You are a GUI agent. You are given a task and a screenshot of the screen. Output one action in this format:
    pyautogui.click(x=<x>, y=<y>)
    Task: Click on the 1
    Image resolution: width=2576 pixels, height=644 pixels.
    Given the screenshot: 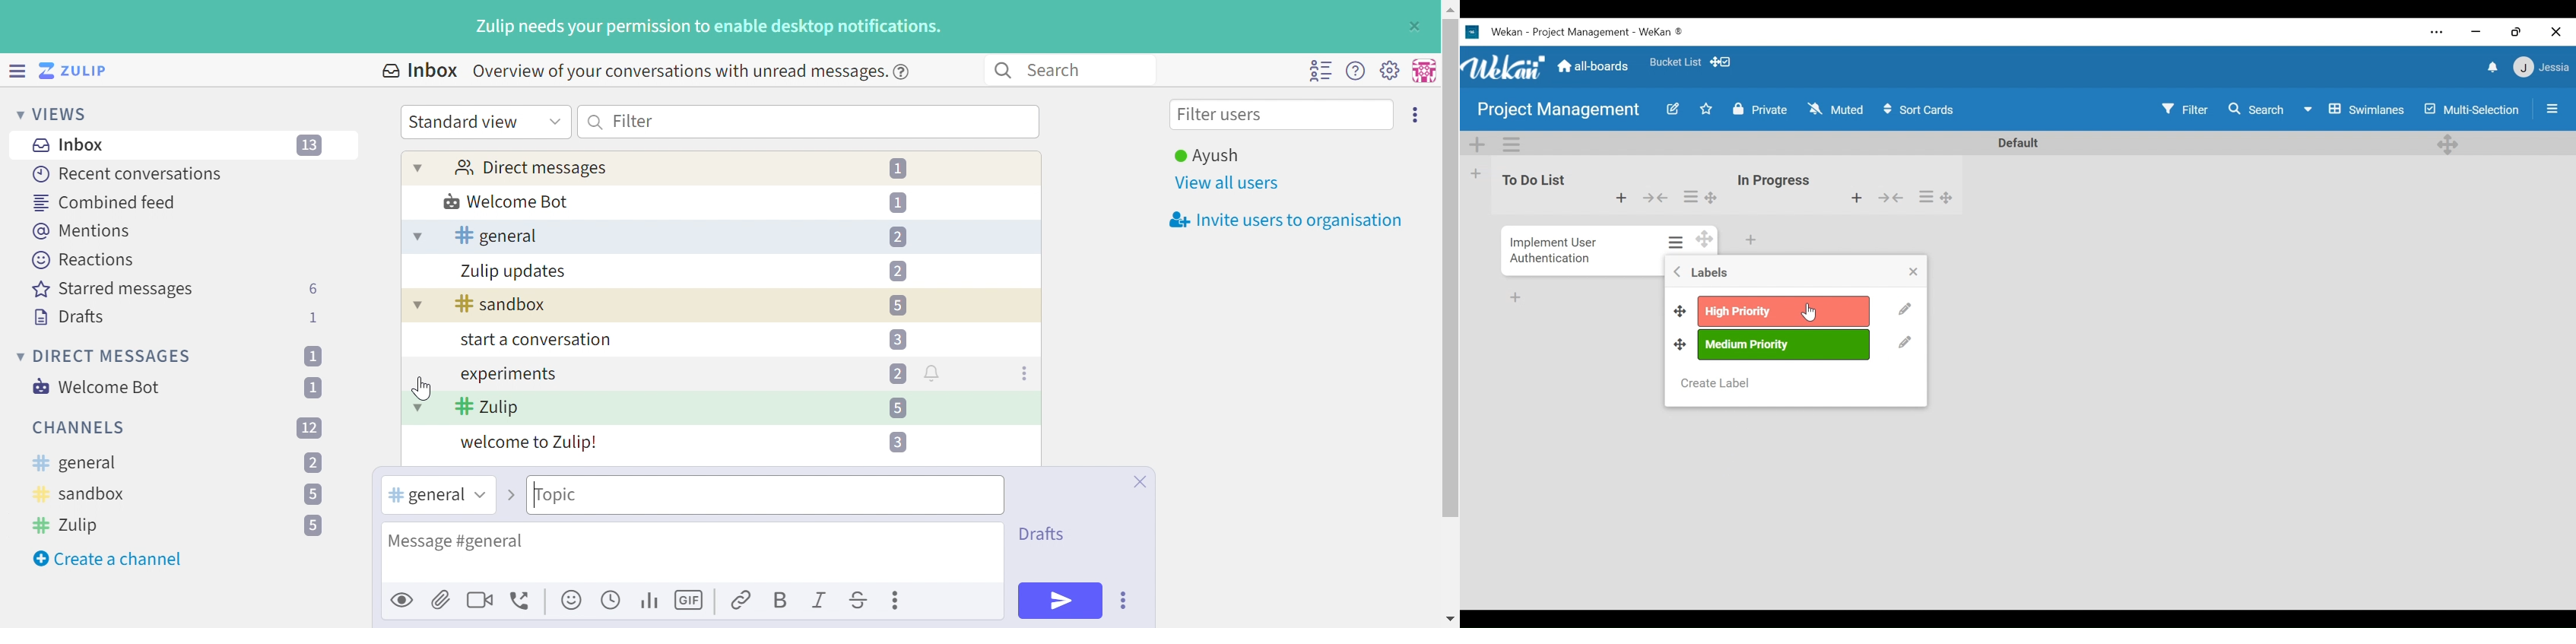 What is the action you would take?
    pyautogui.click(x=316, y=317)
    